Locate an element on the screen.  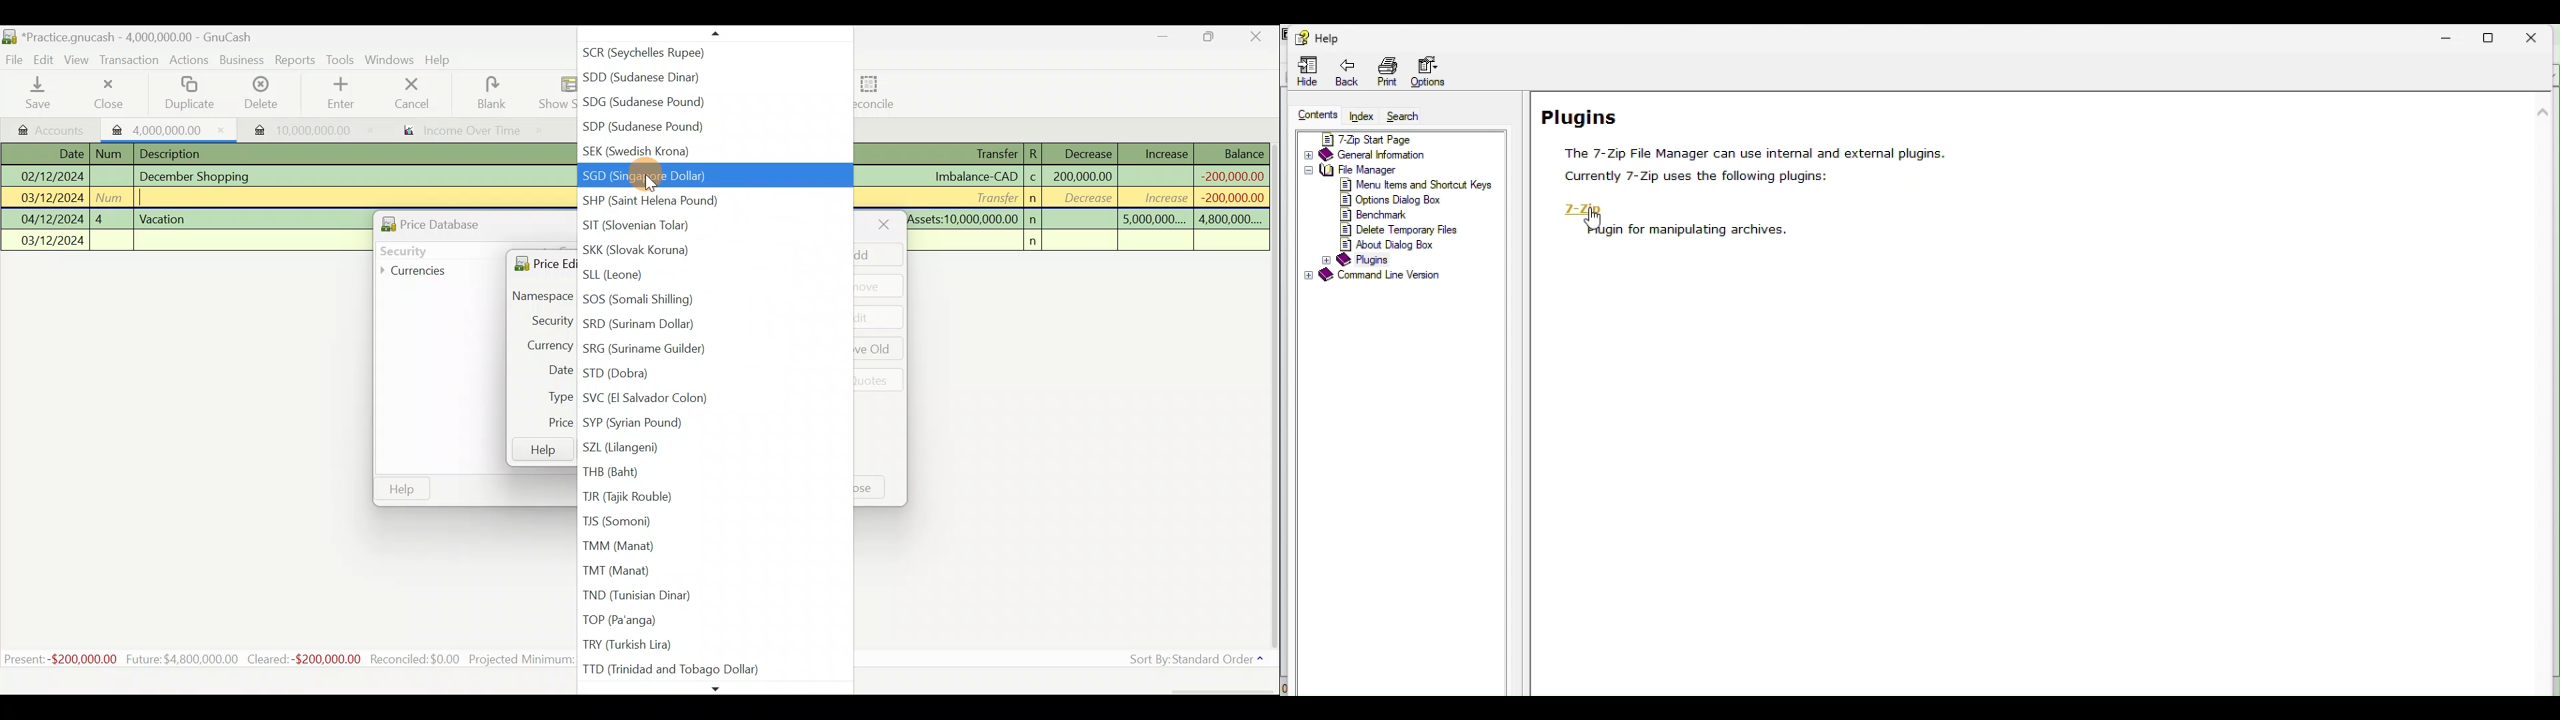
List of currencies is located at coordinates (713, 96).